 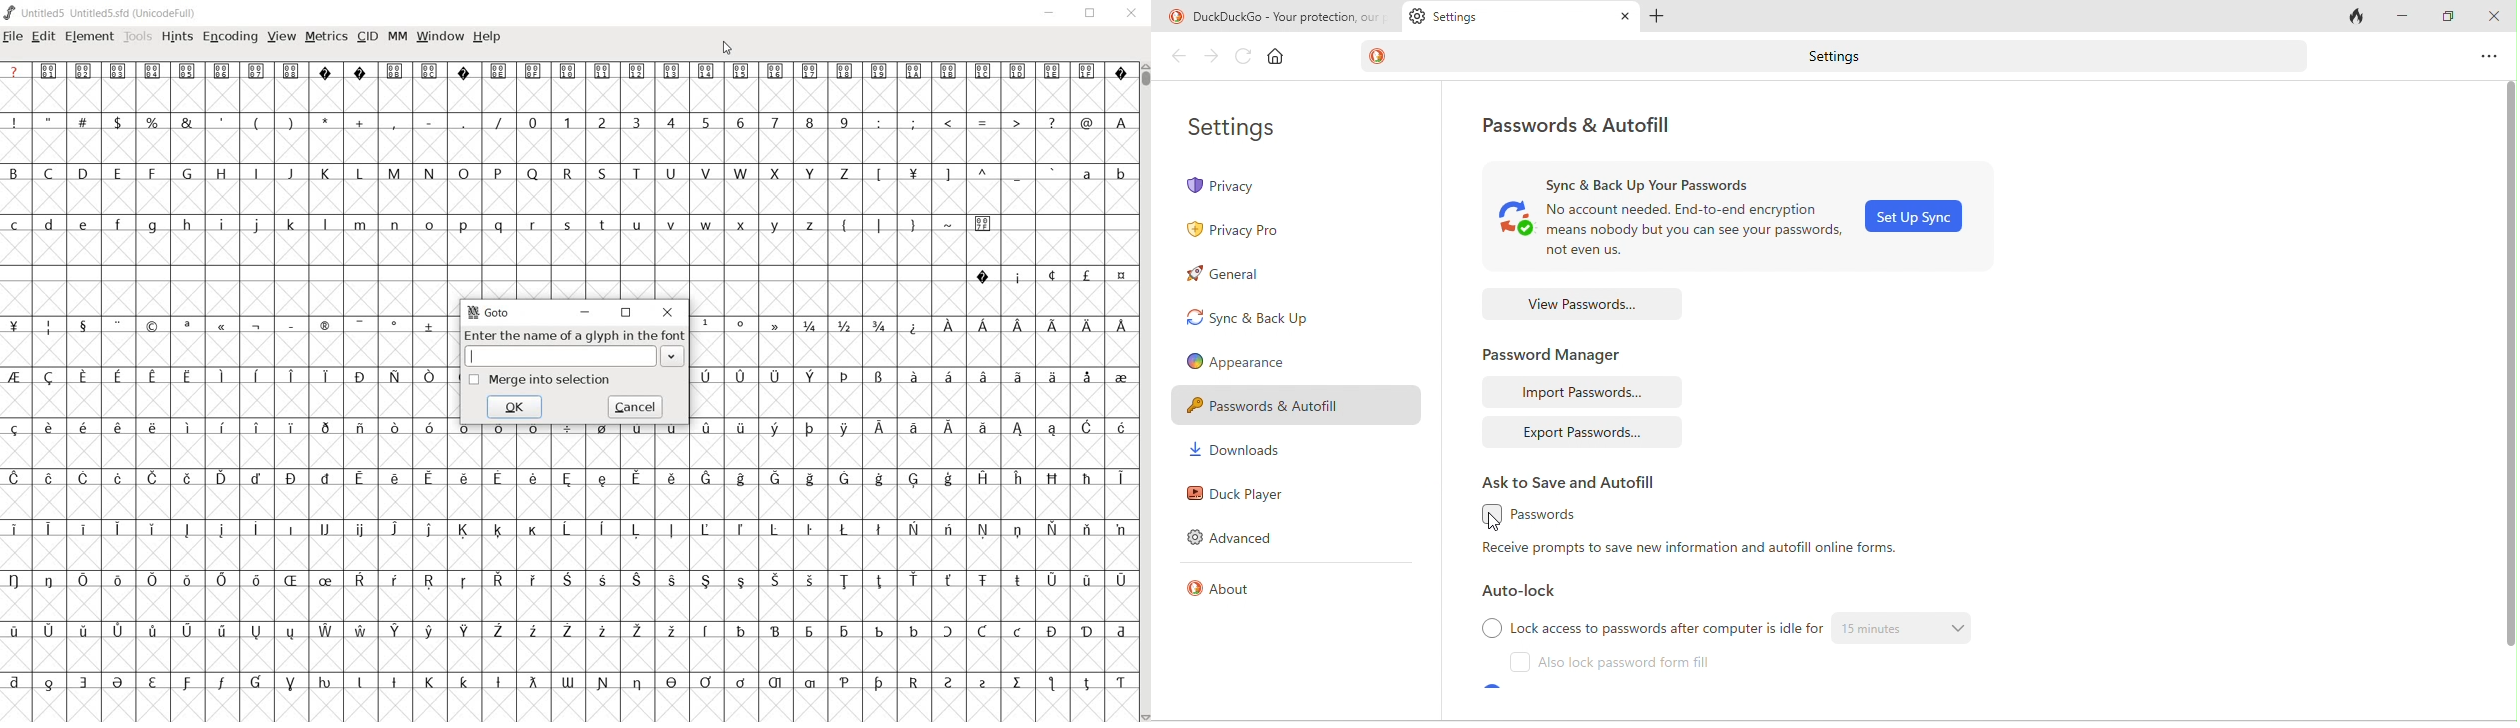 I want to click on B, so click(x=18, y=172).